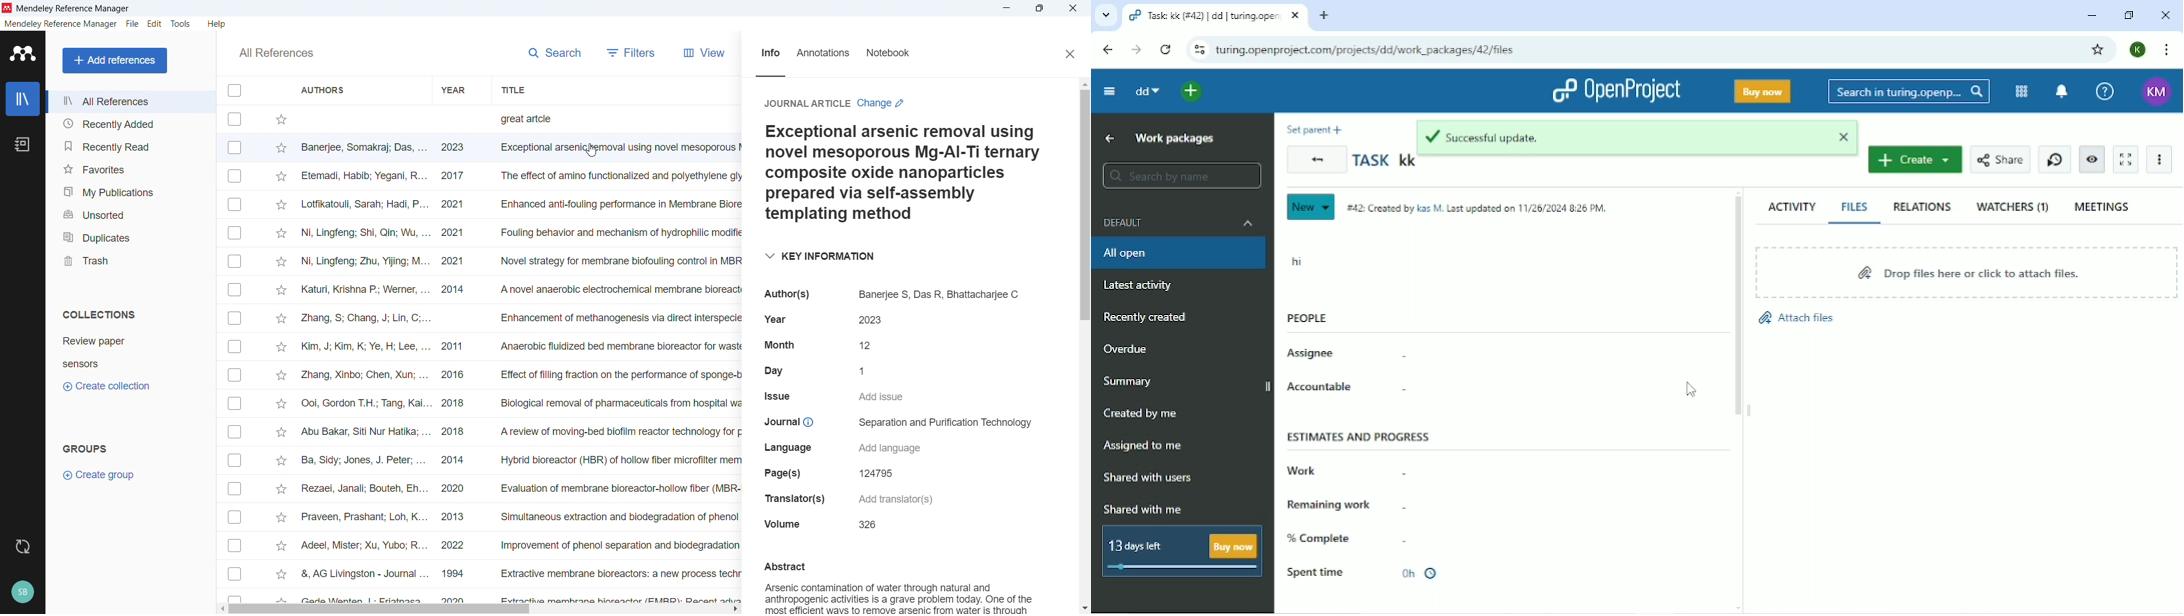  What do you see at coordinates (783, 473) in the screenshot?
I see `Pages` at bounding box center [783, 473].